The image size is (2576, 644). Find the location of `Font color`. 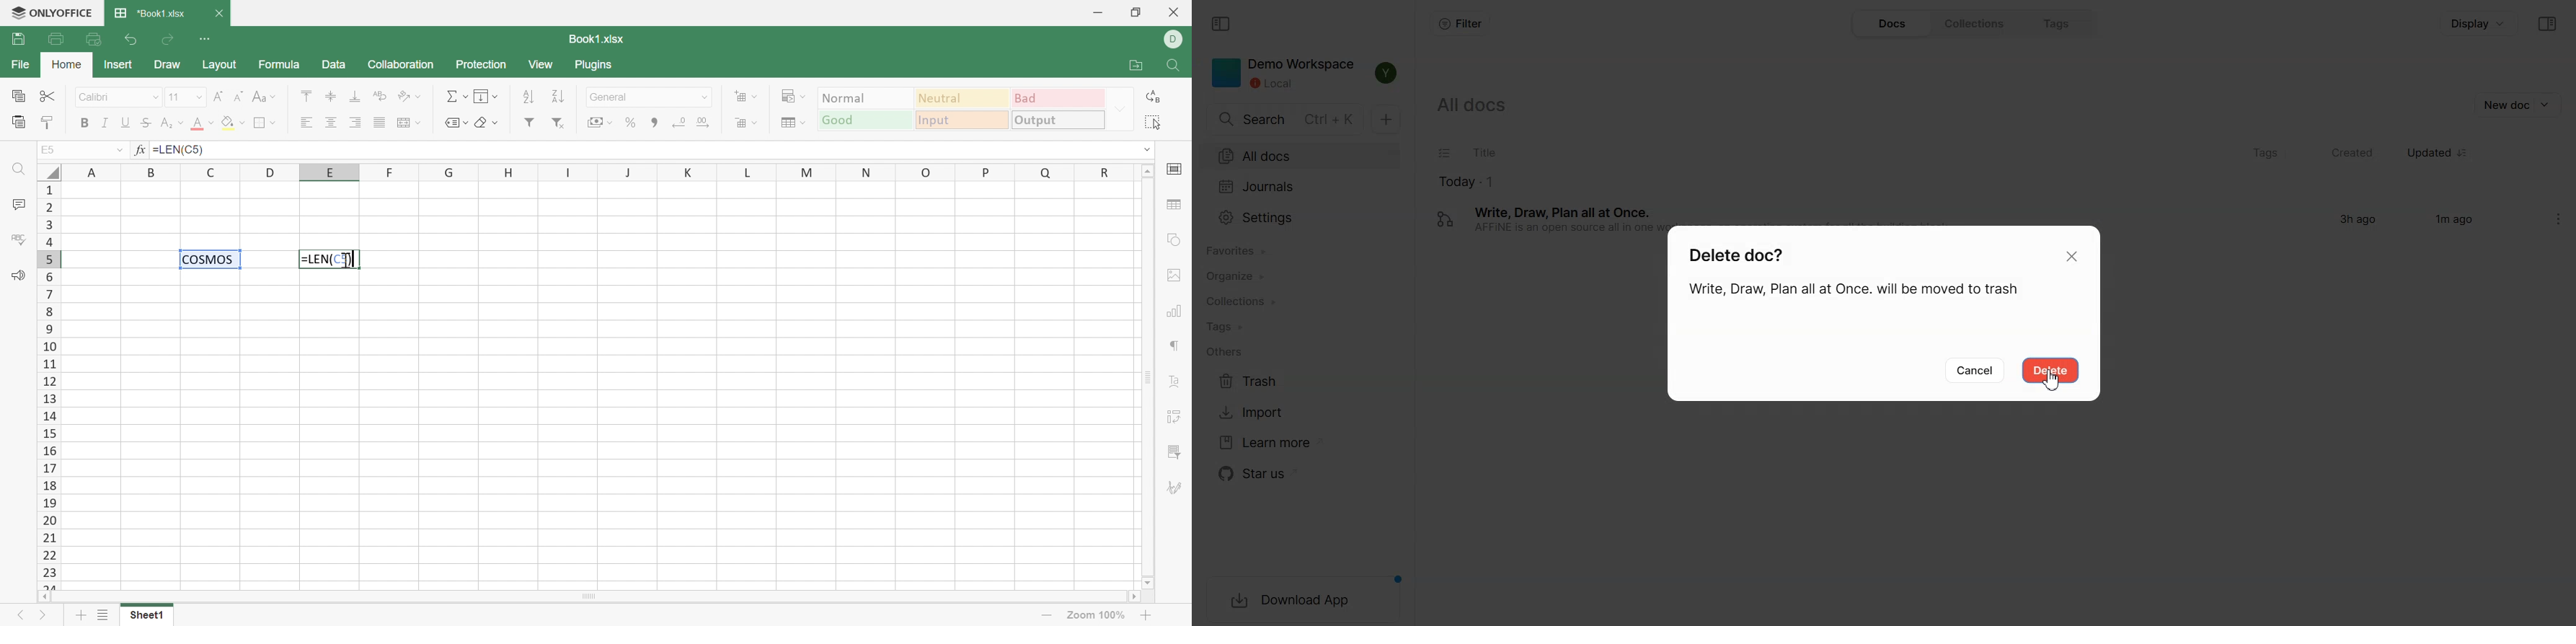

Font color is located at coordinates (203, 123).